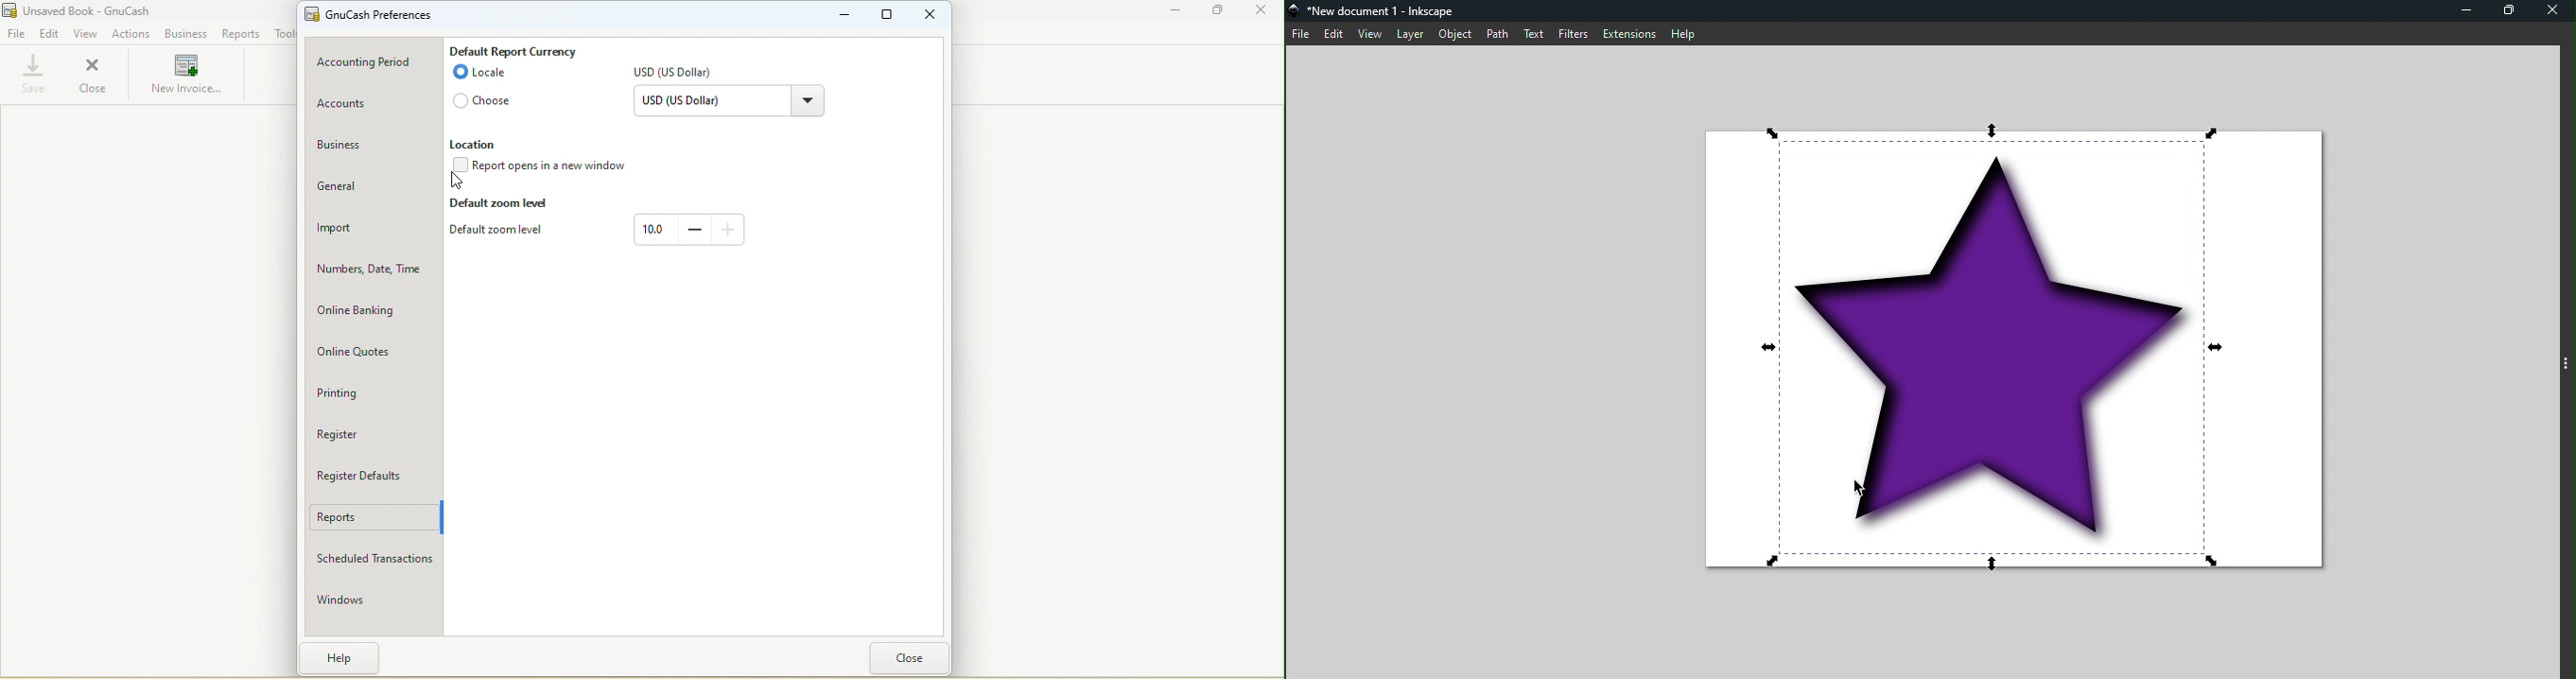  What do you see at coordinates (708, 103) in the screenshot?
I see `Text box` at bounding box center [708, 103].